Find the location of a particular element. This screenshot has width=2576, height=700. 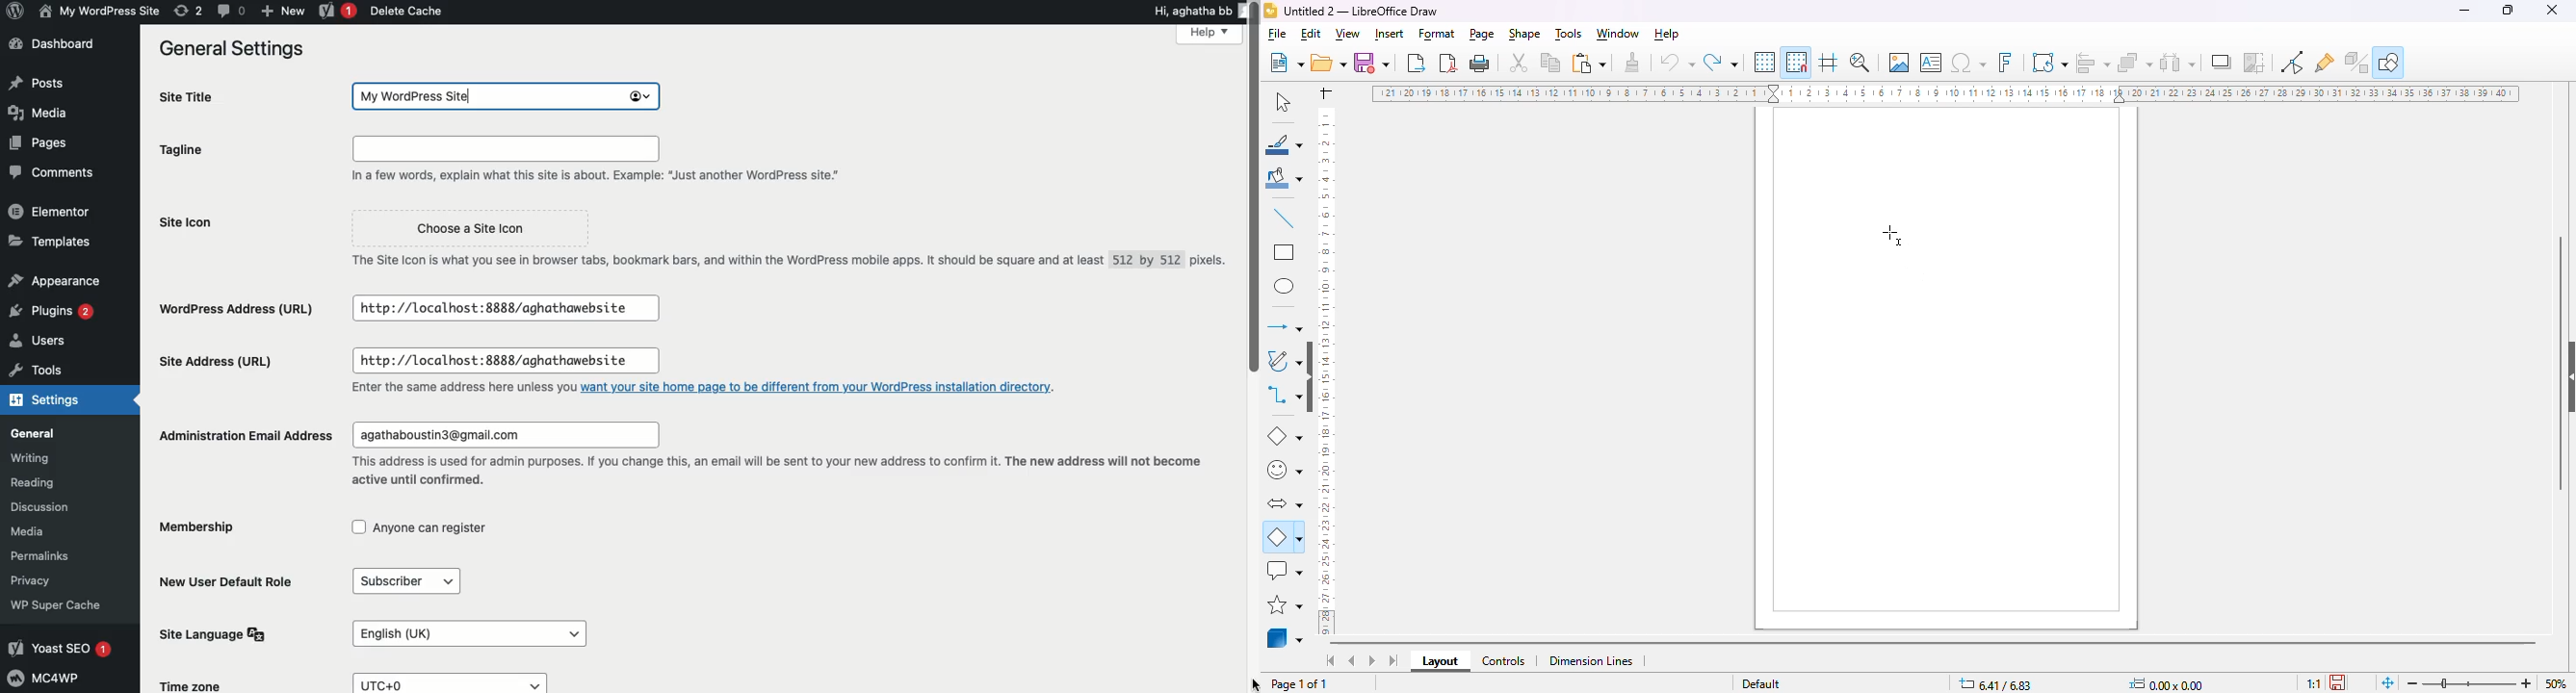

My wordpress site is located at coordinates (503, 98).